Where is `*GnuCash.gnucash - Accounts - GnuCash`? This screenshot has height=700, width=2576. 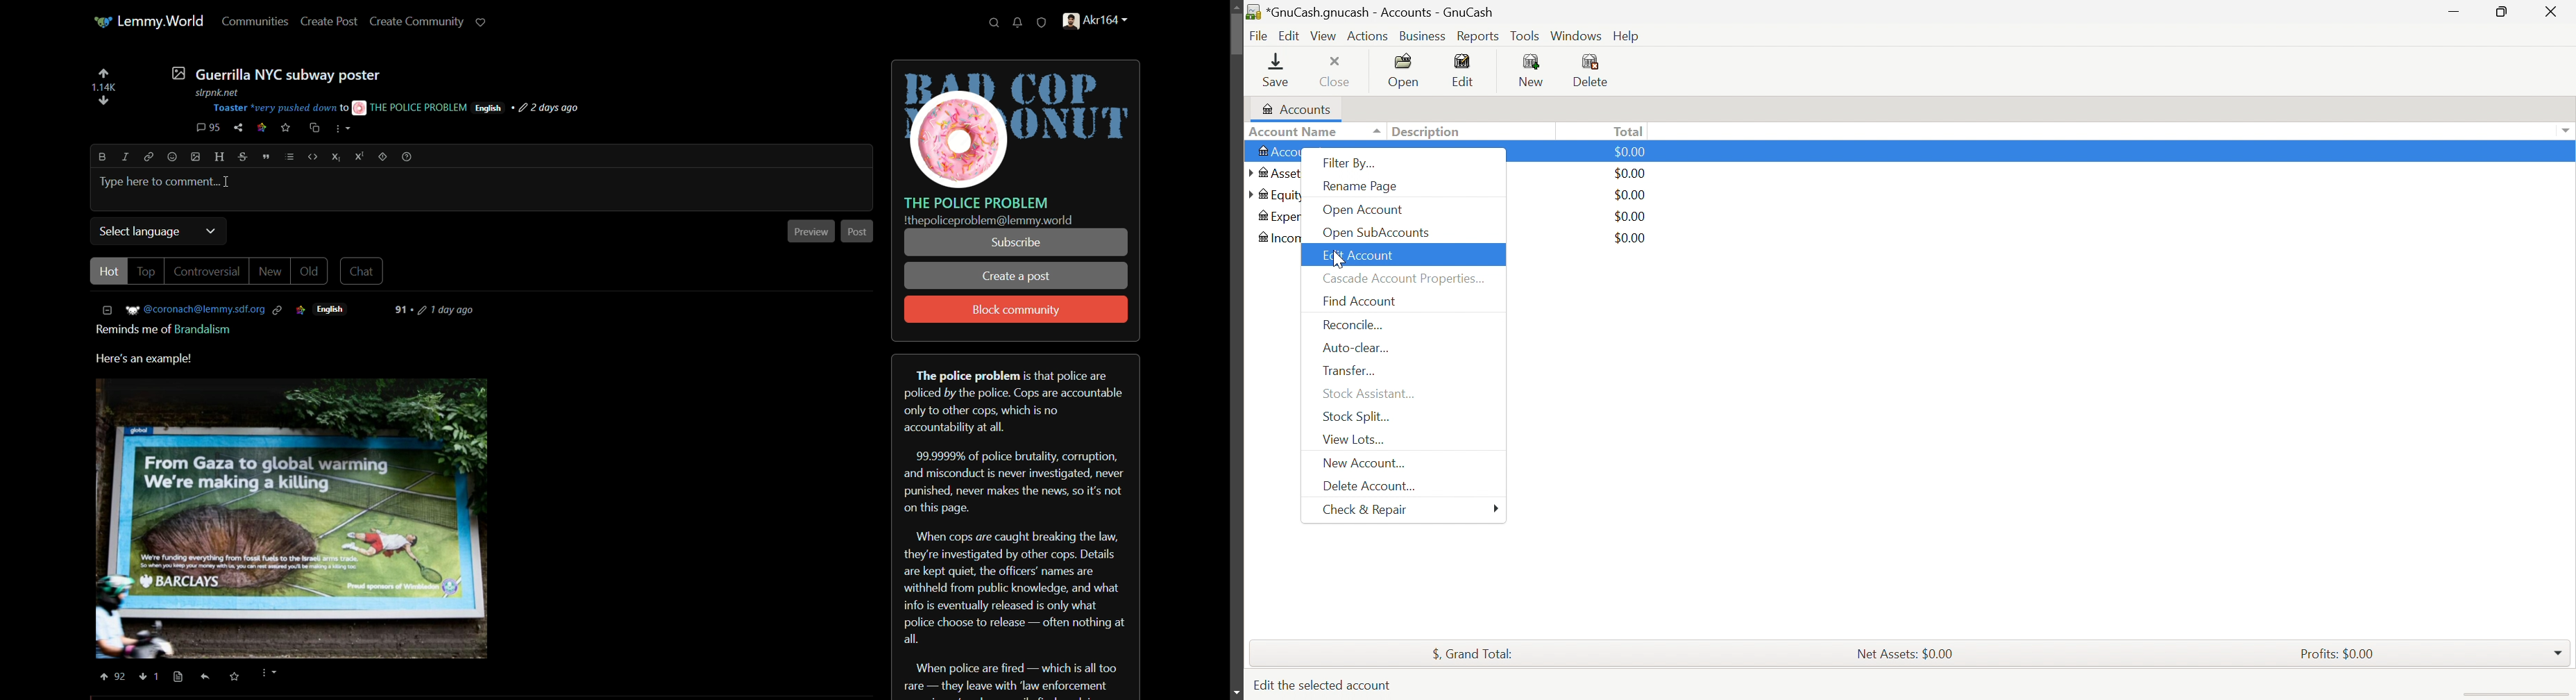 *GnuCash.gnucash - Accounts - GnuCash is located at coordinates (1375, 12).